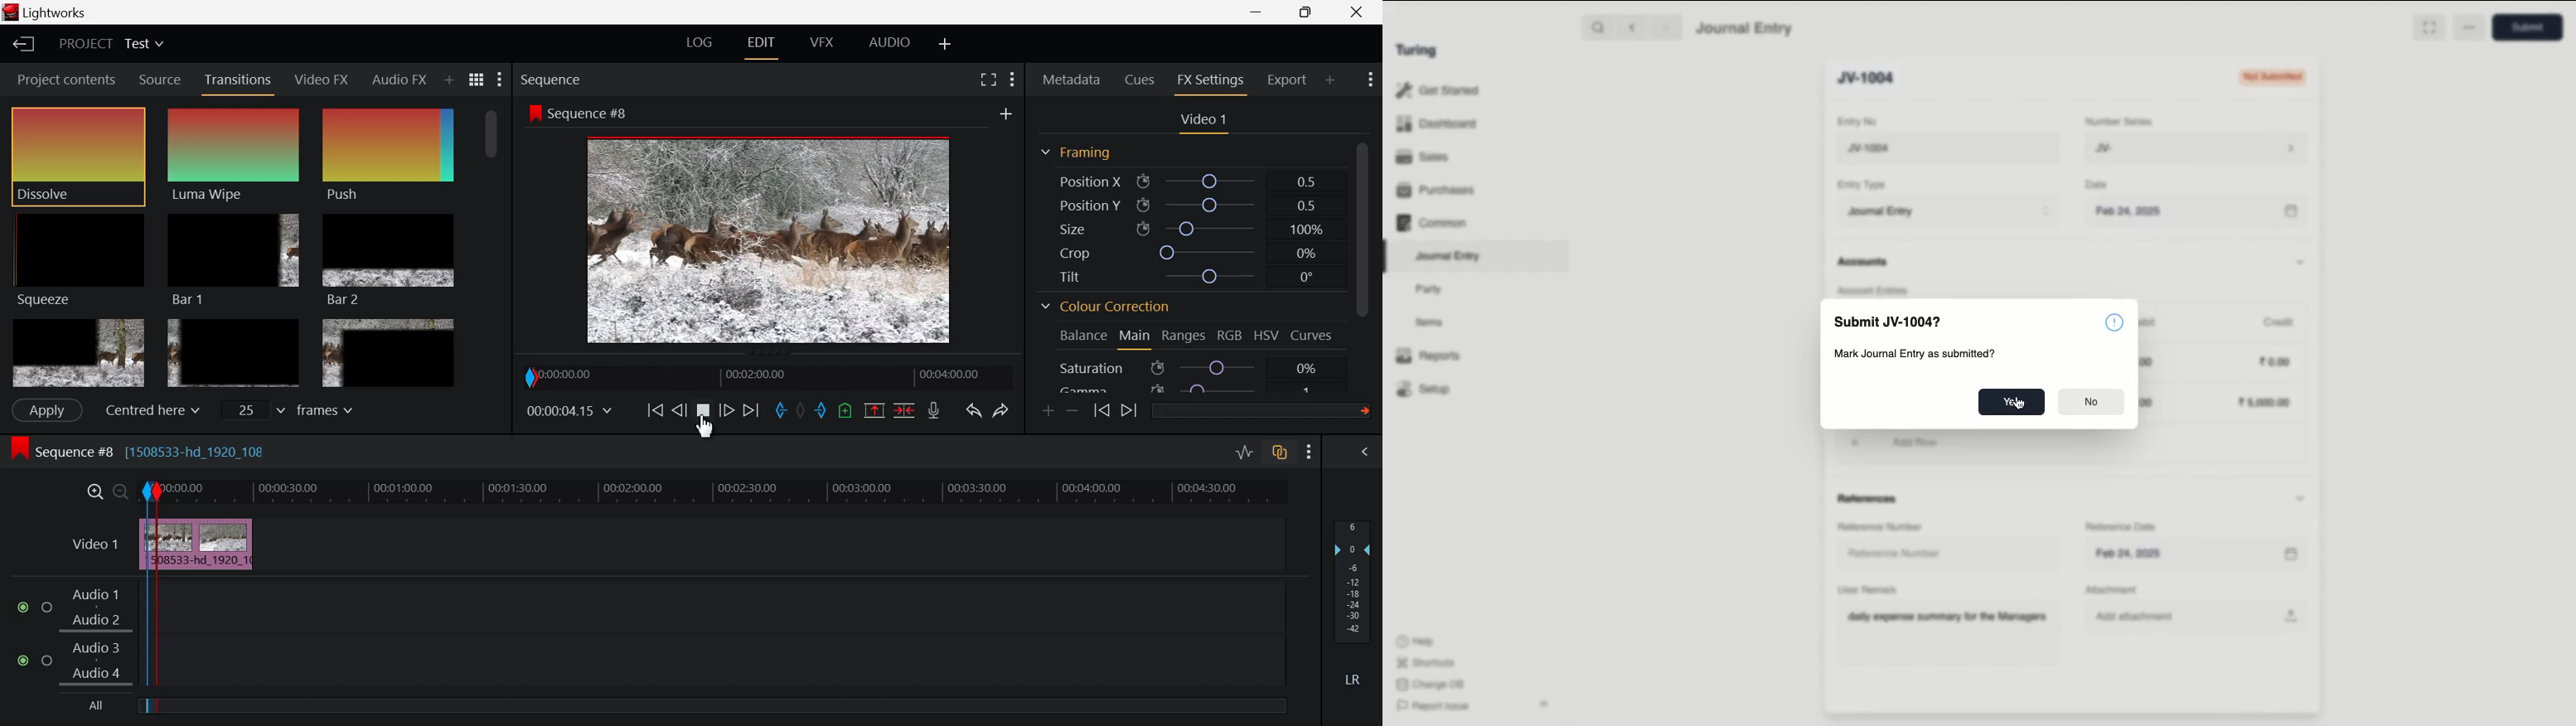 Image resolution: width=2576 pixels, height=728 pixels. I want to click on Sales, so click(1425, 157).